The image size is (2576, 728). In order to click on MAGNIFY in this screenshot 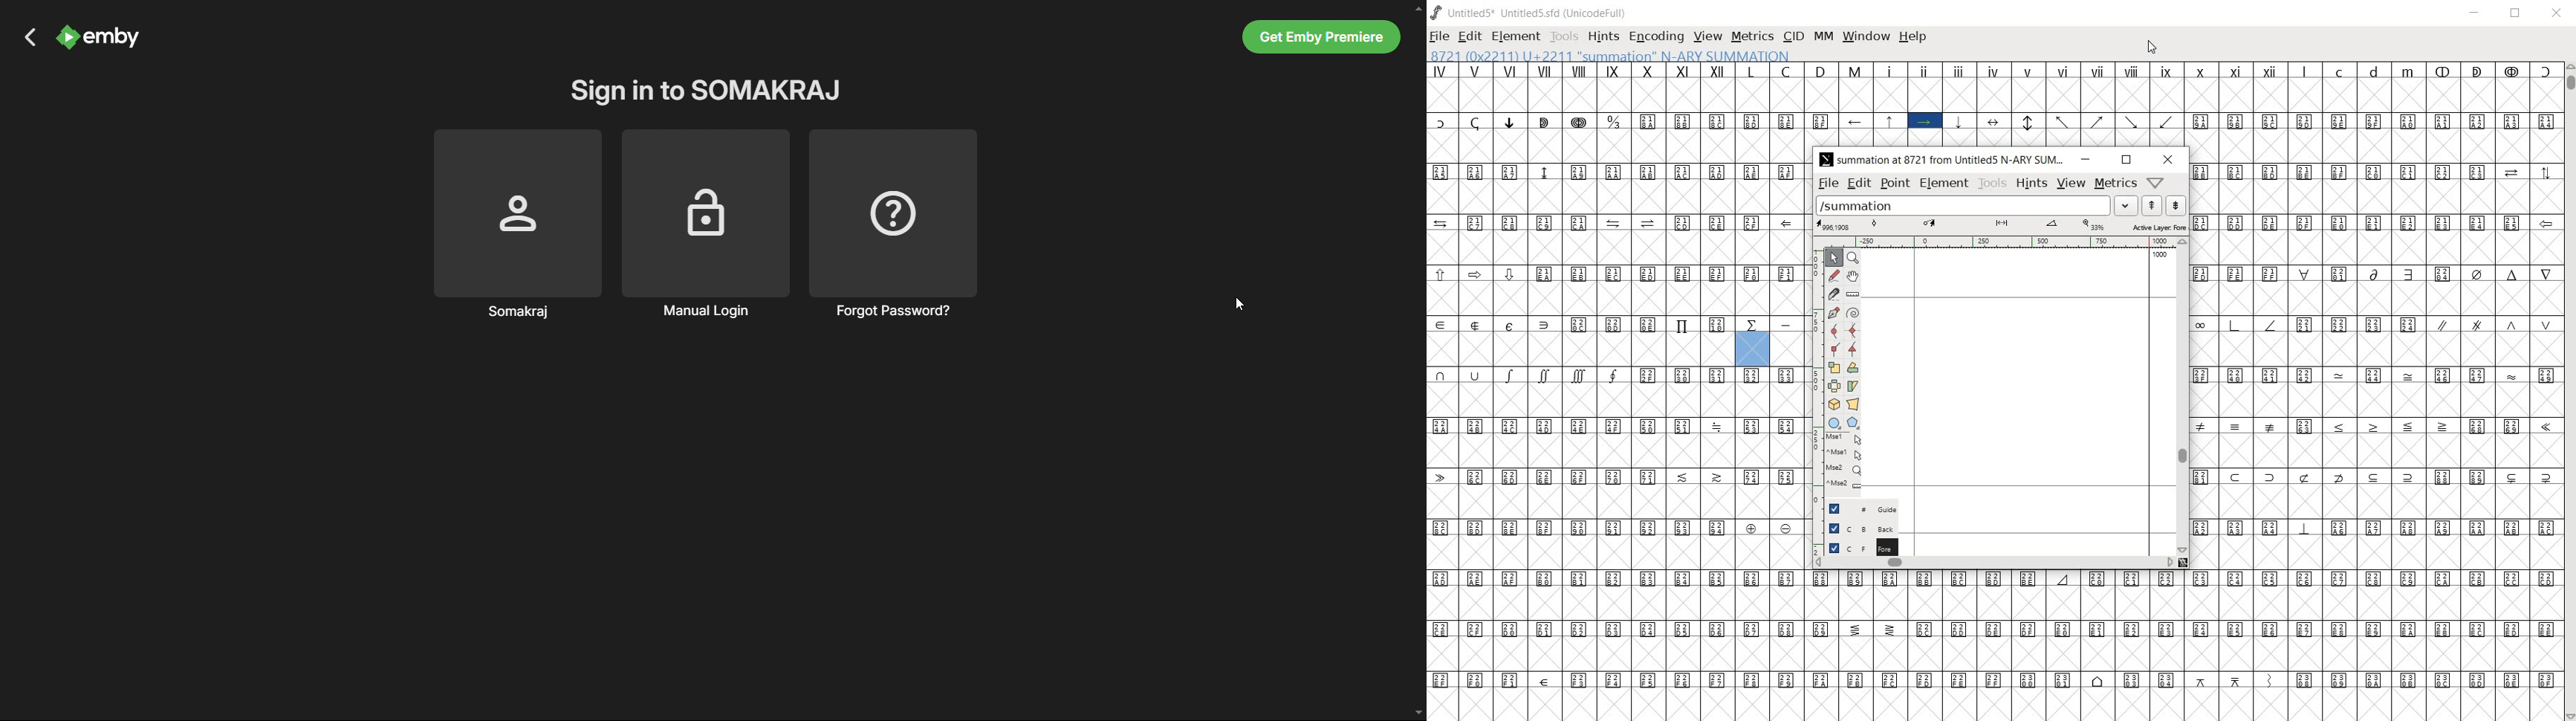, I will do `click(1854, 258)`.